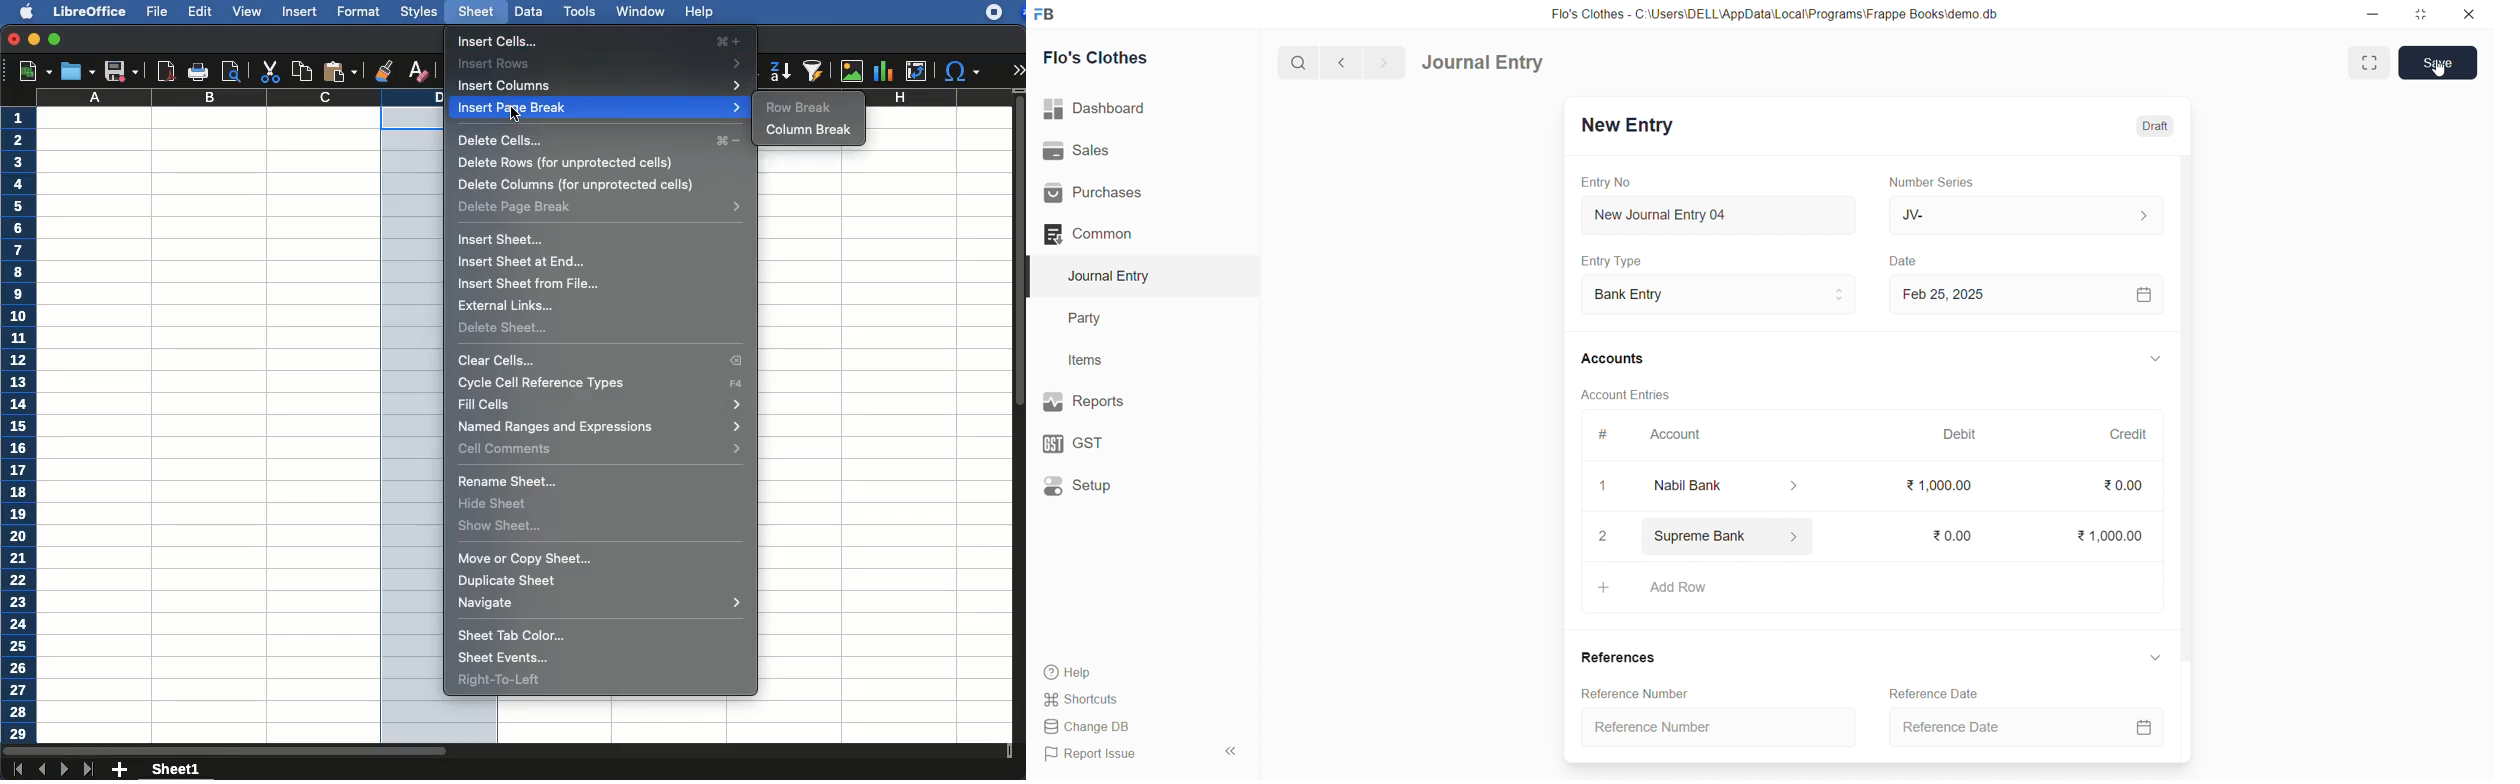 The height and width of the screenshot is (784, 2520). Describe the element at coordinates (1905, 262) in the screenshot. I see `Date` at that location.